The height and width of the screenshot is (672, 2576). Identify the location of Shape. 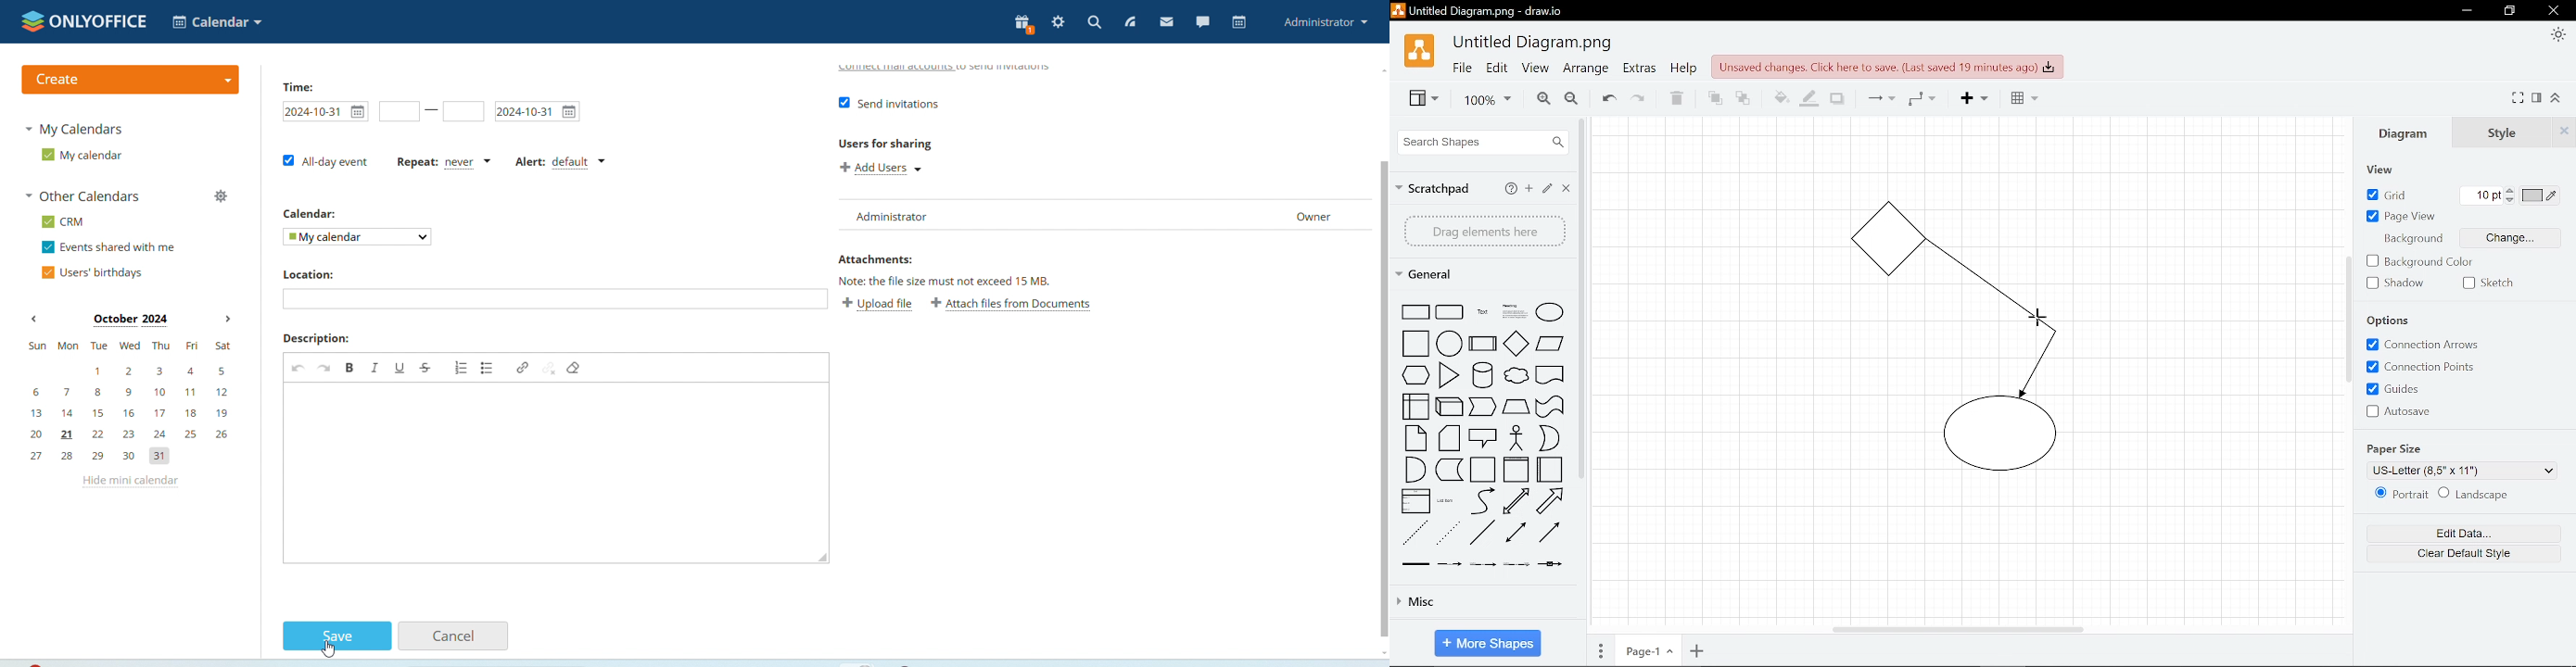
(1413, 311).